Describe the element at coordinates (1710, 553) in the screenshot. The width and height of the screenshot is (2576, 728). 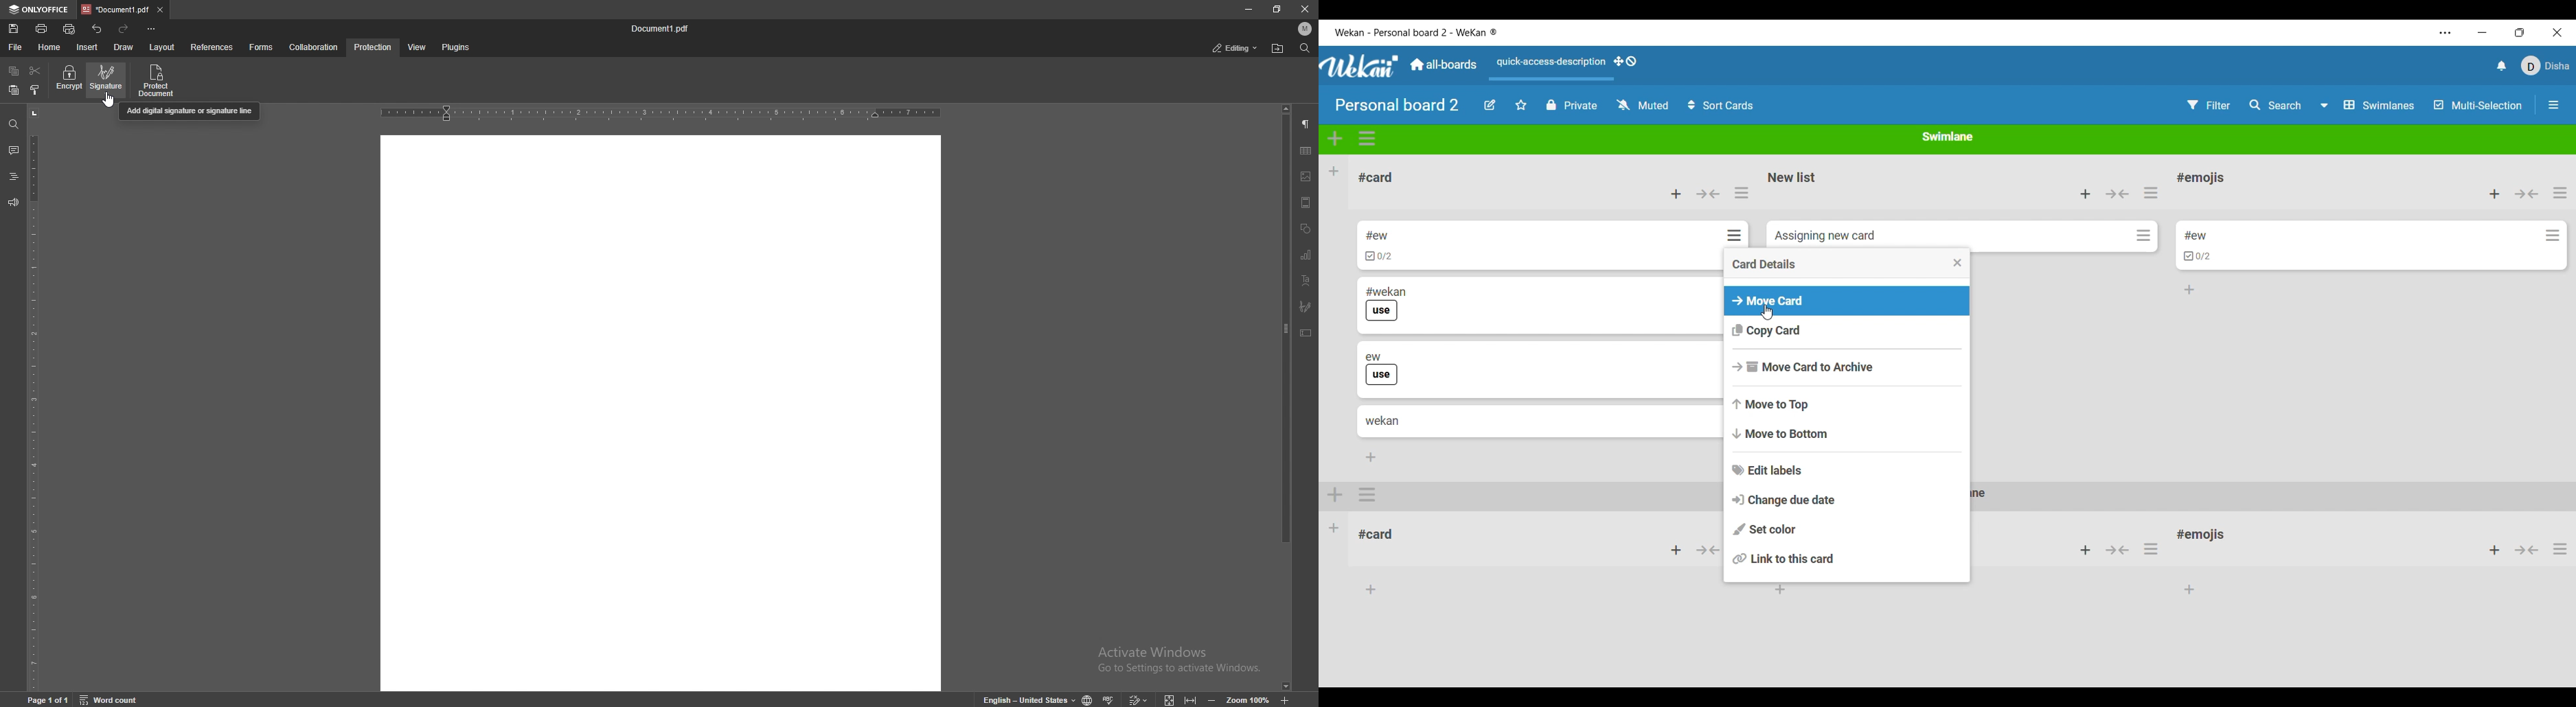
I see `button` at that location.